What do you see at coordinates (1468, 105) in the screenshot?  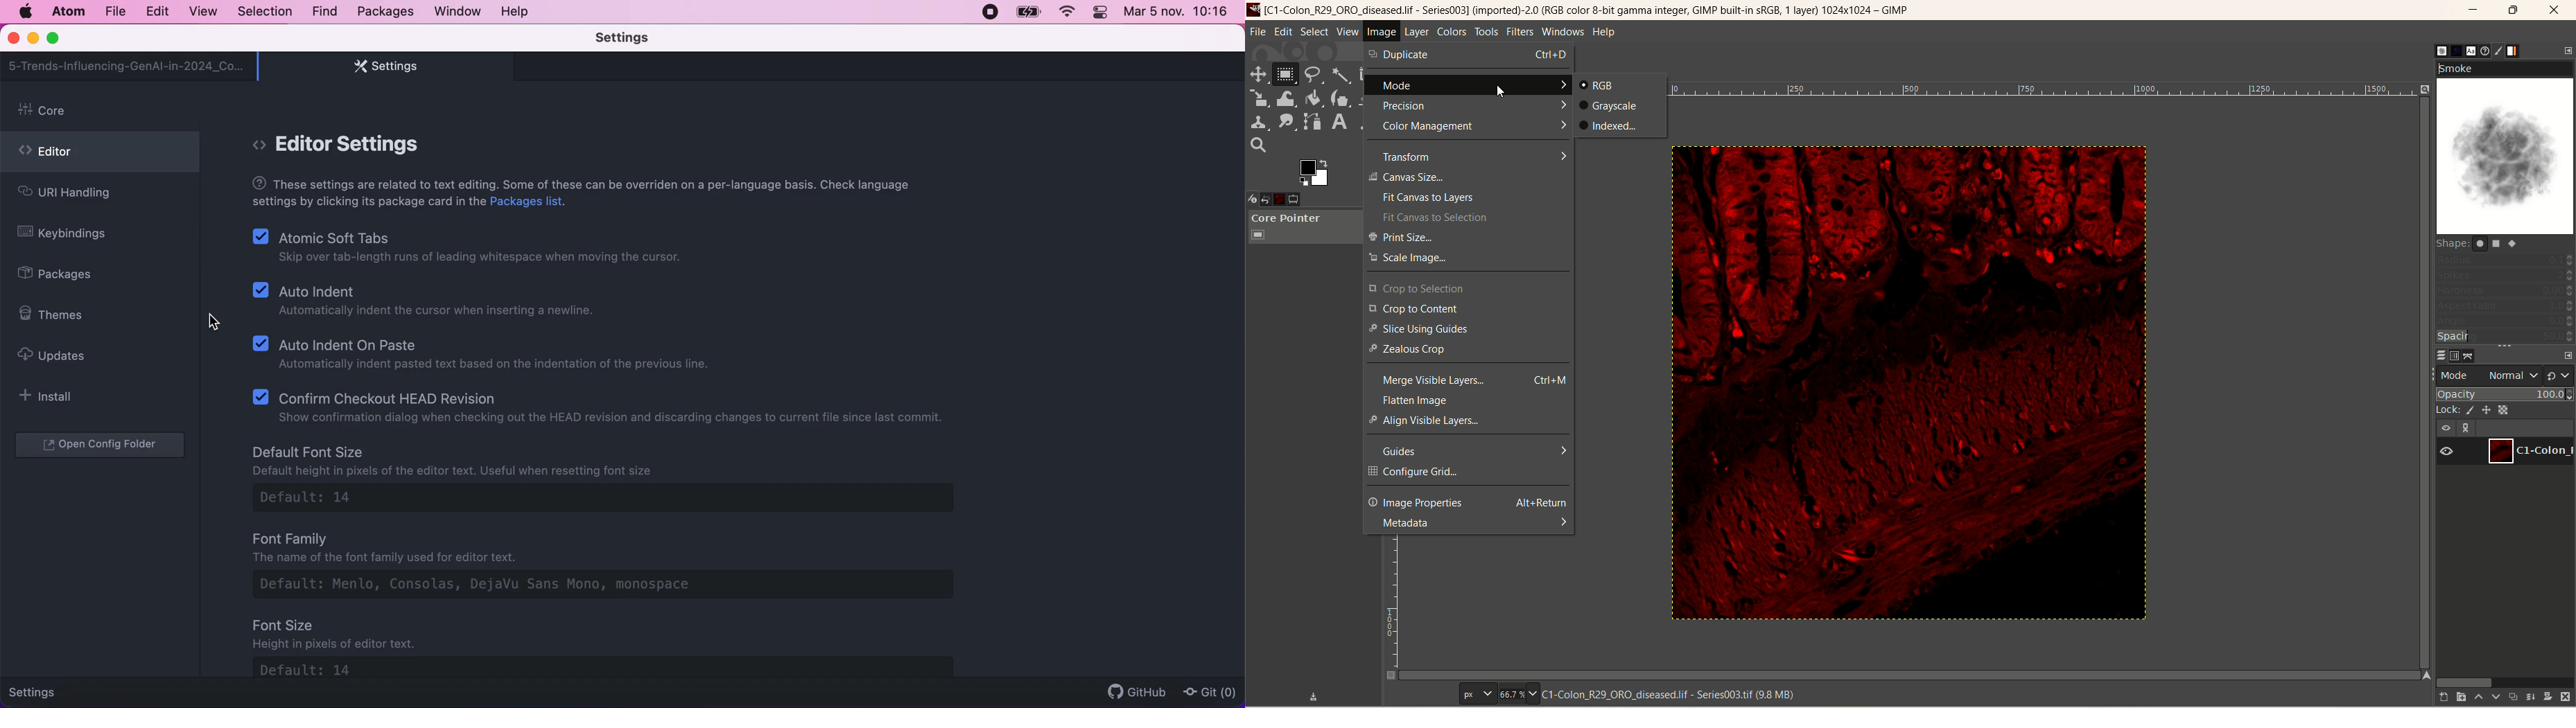 I see `precision` at bounding box center [1468, 105].